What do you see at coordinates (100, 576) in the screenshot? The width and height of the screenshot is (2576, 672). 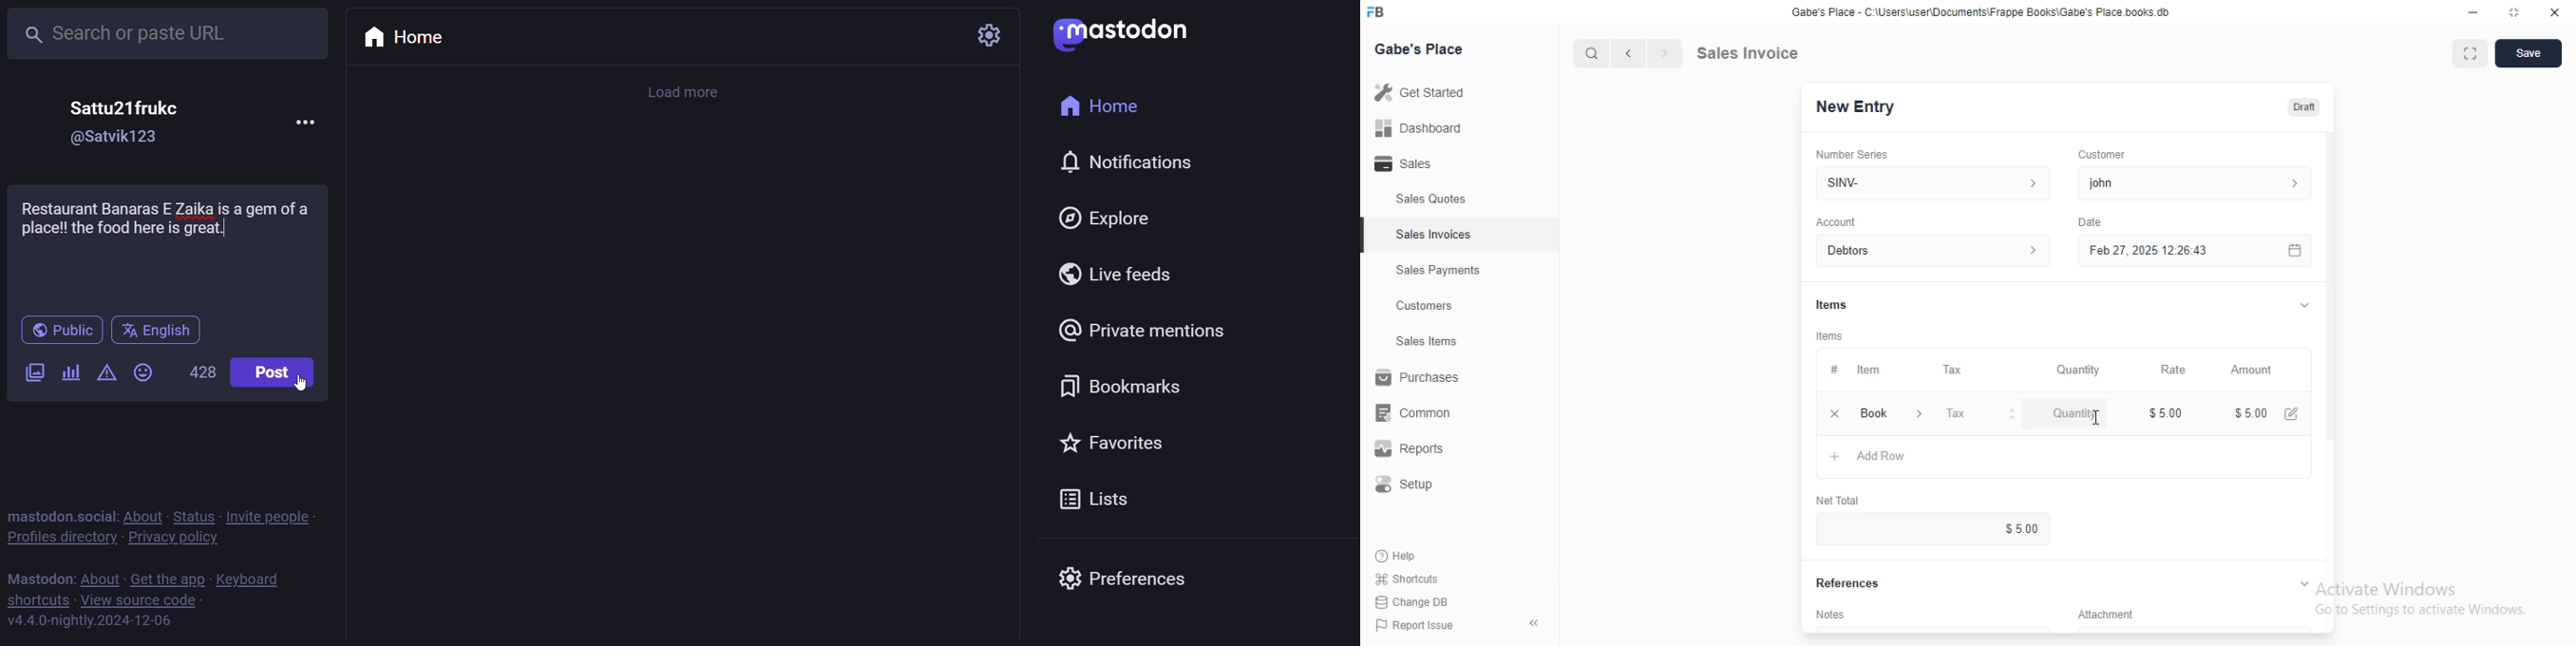 I see `about` at bounding box center [100, 576].